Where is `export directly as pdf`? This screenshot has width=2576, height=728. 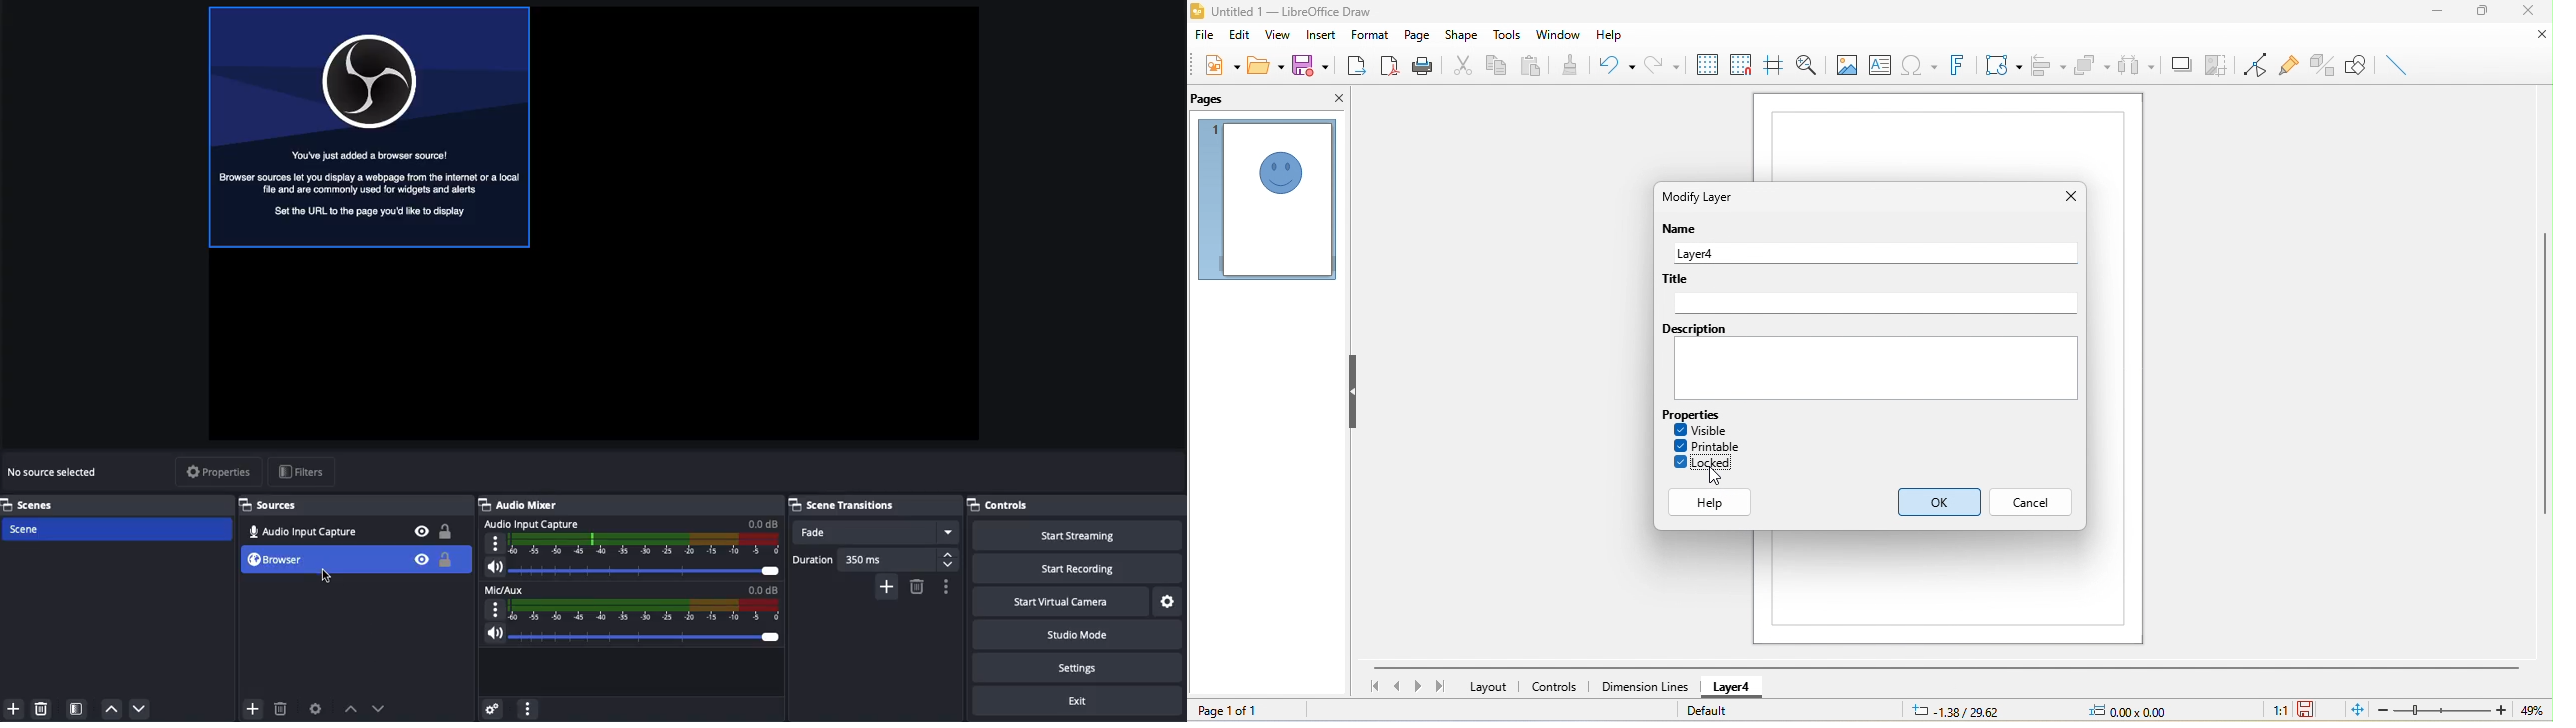 export directly as pdf is located at coordinates (1391, 64).